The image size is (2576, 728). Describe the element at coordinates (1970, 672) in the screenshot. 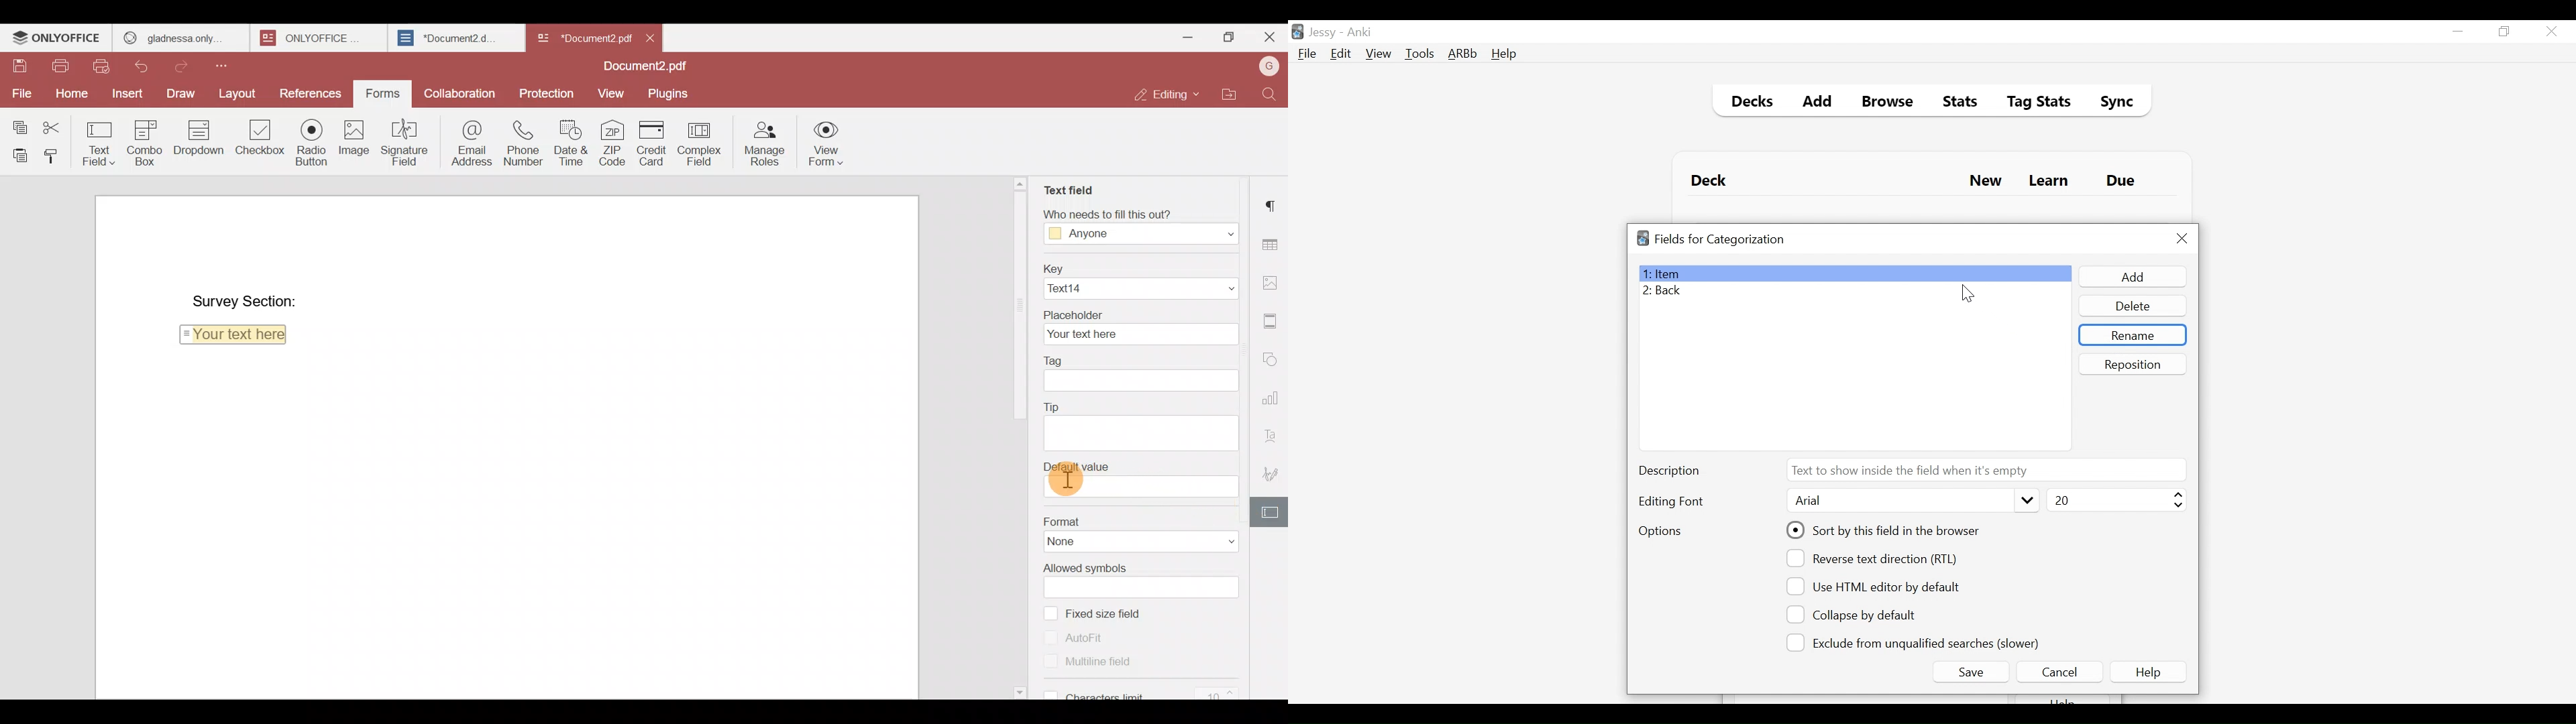

I see `Save` at that location.